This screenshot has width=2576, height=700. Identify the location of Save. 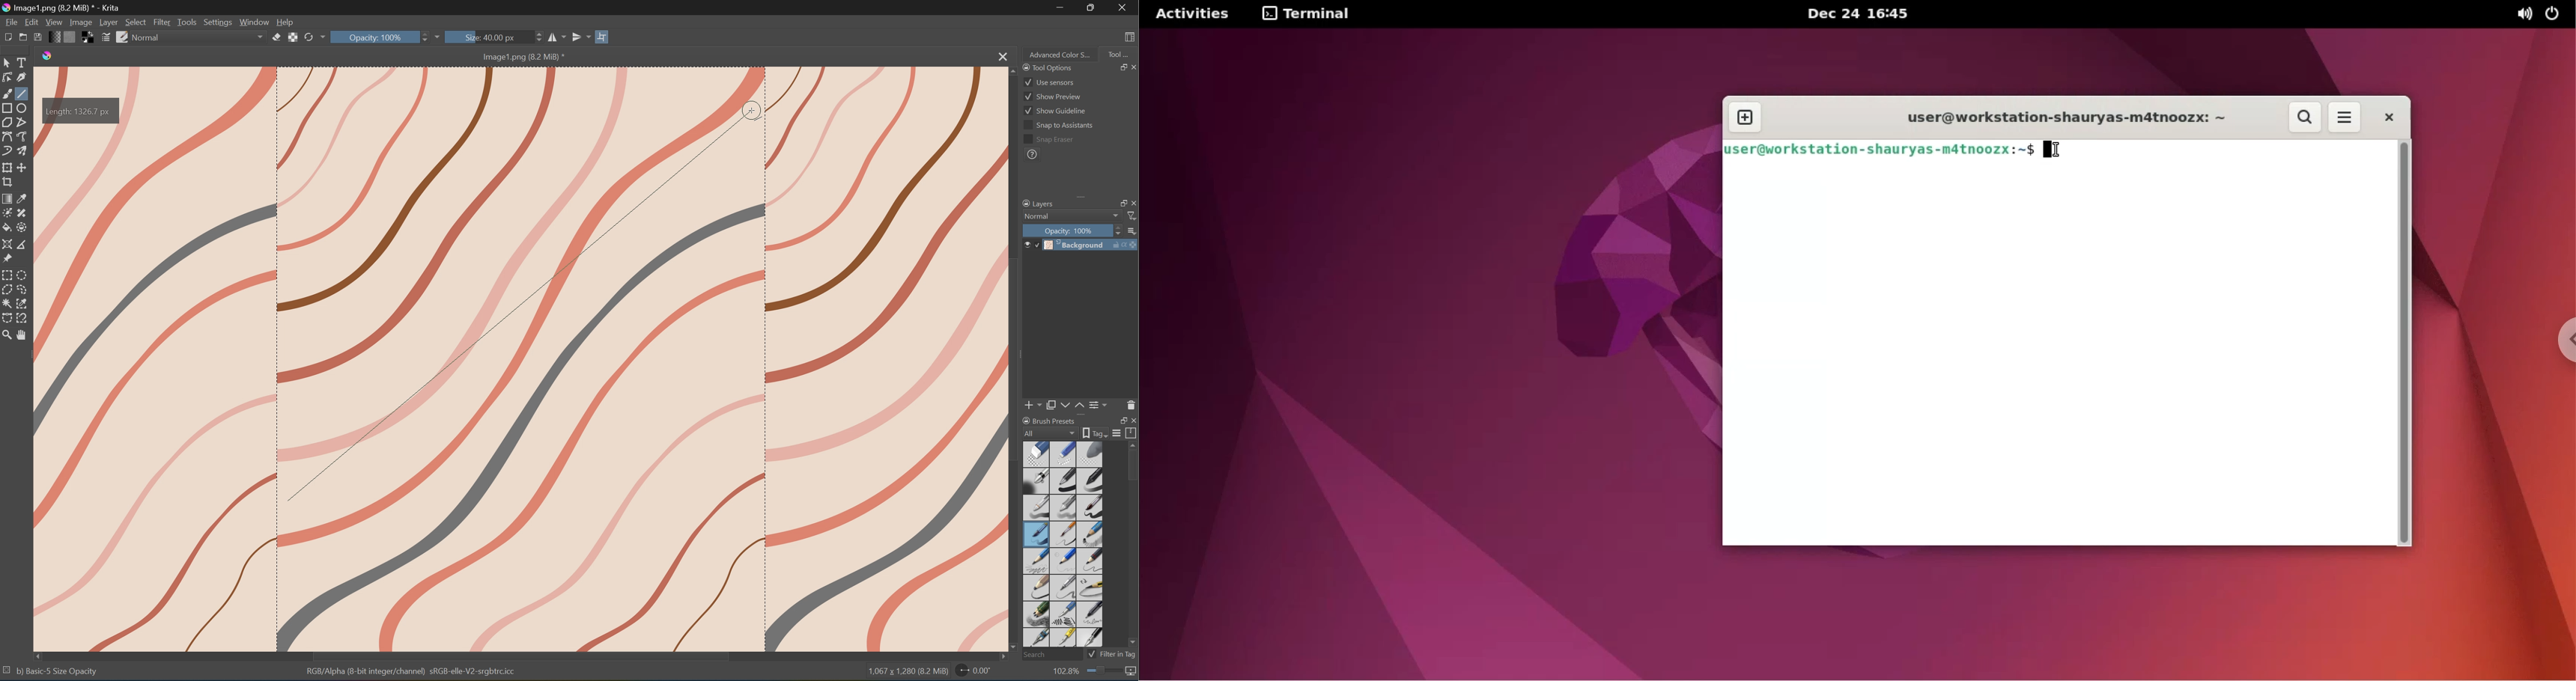
(39, 38).